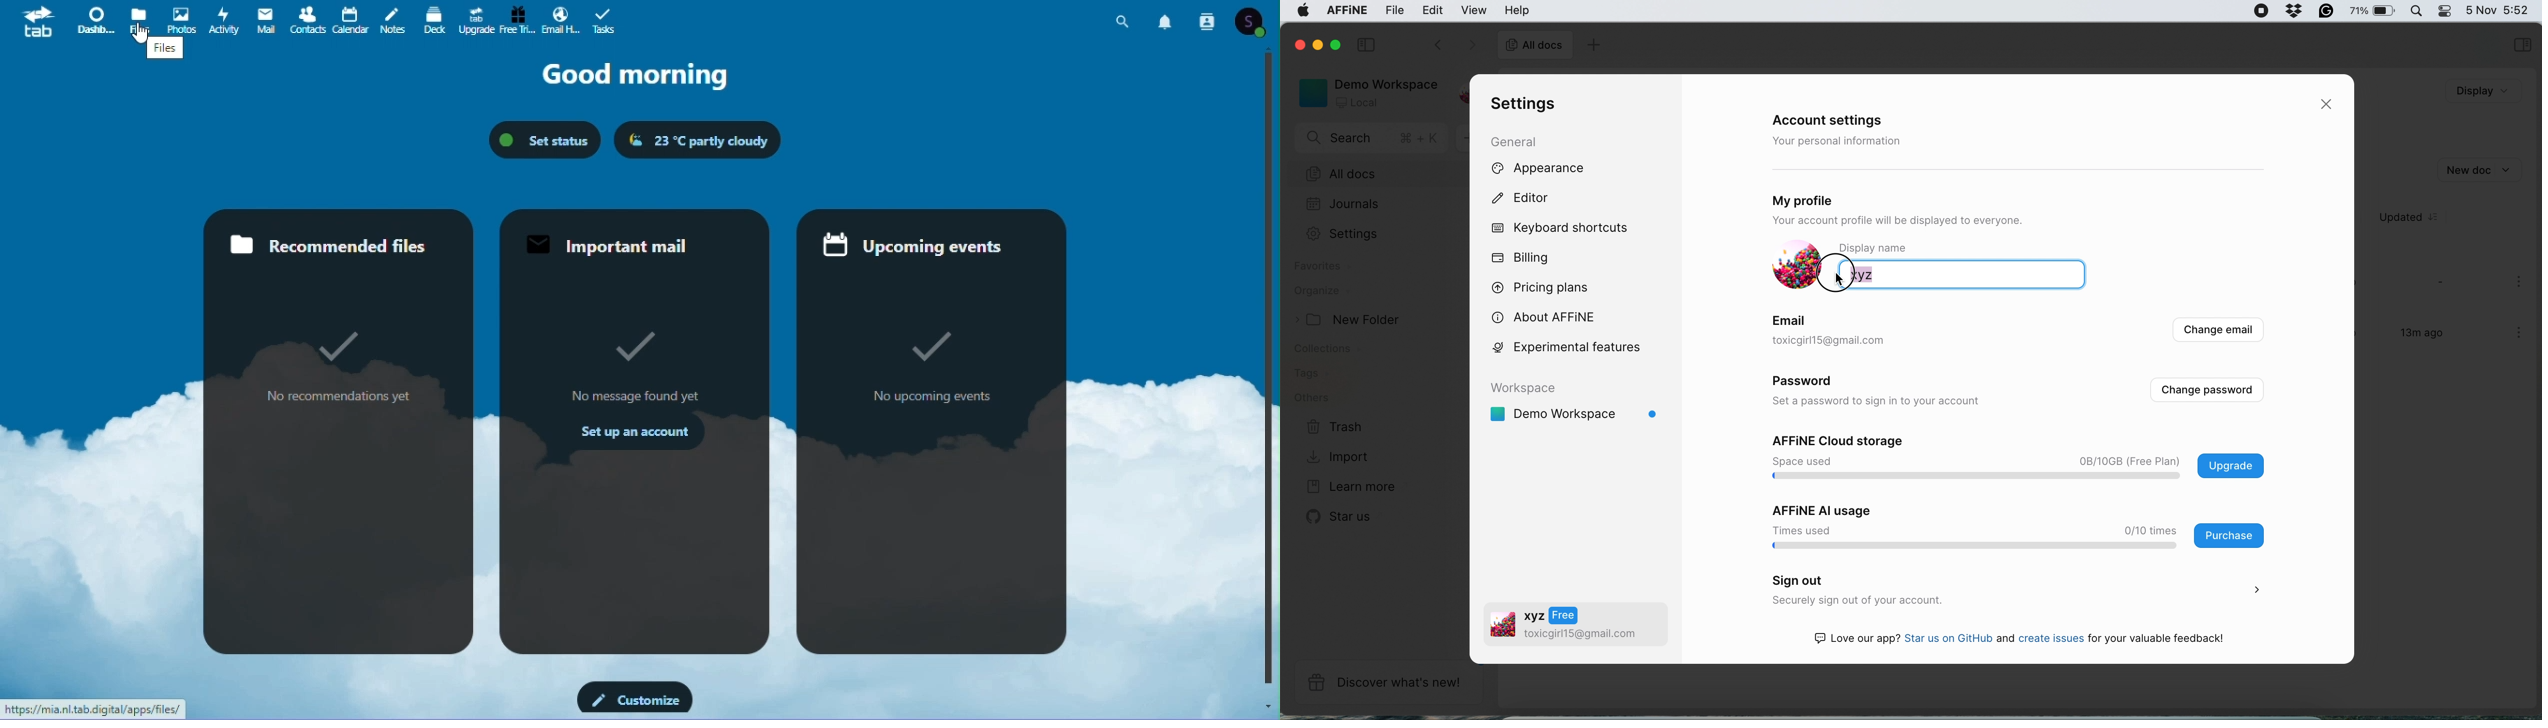 This screenshot has width=2548, height=728. Describe the element at coordinates (1208, 19) in the screenshot. I see `Contacts` at that location.